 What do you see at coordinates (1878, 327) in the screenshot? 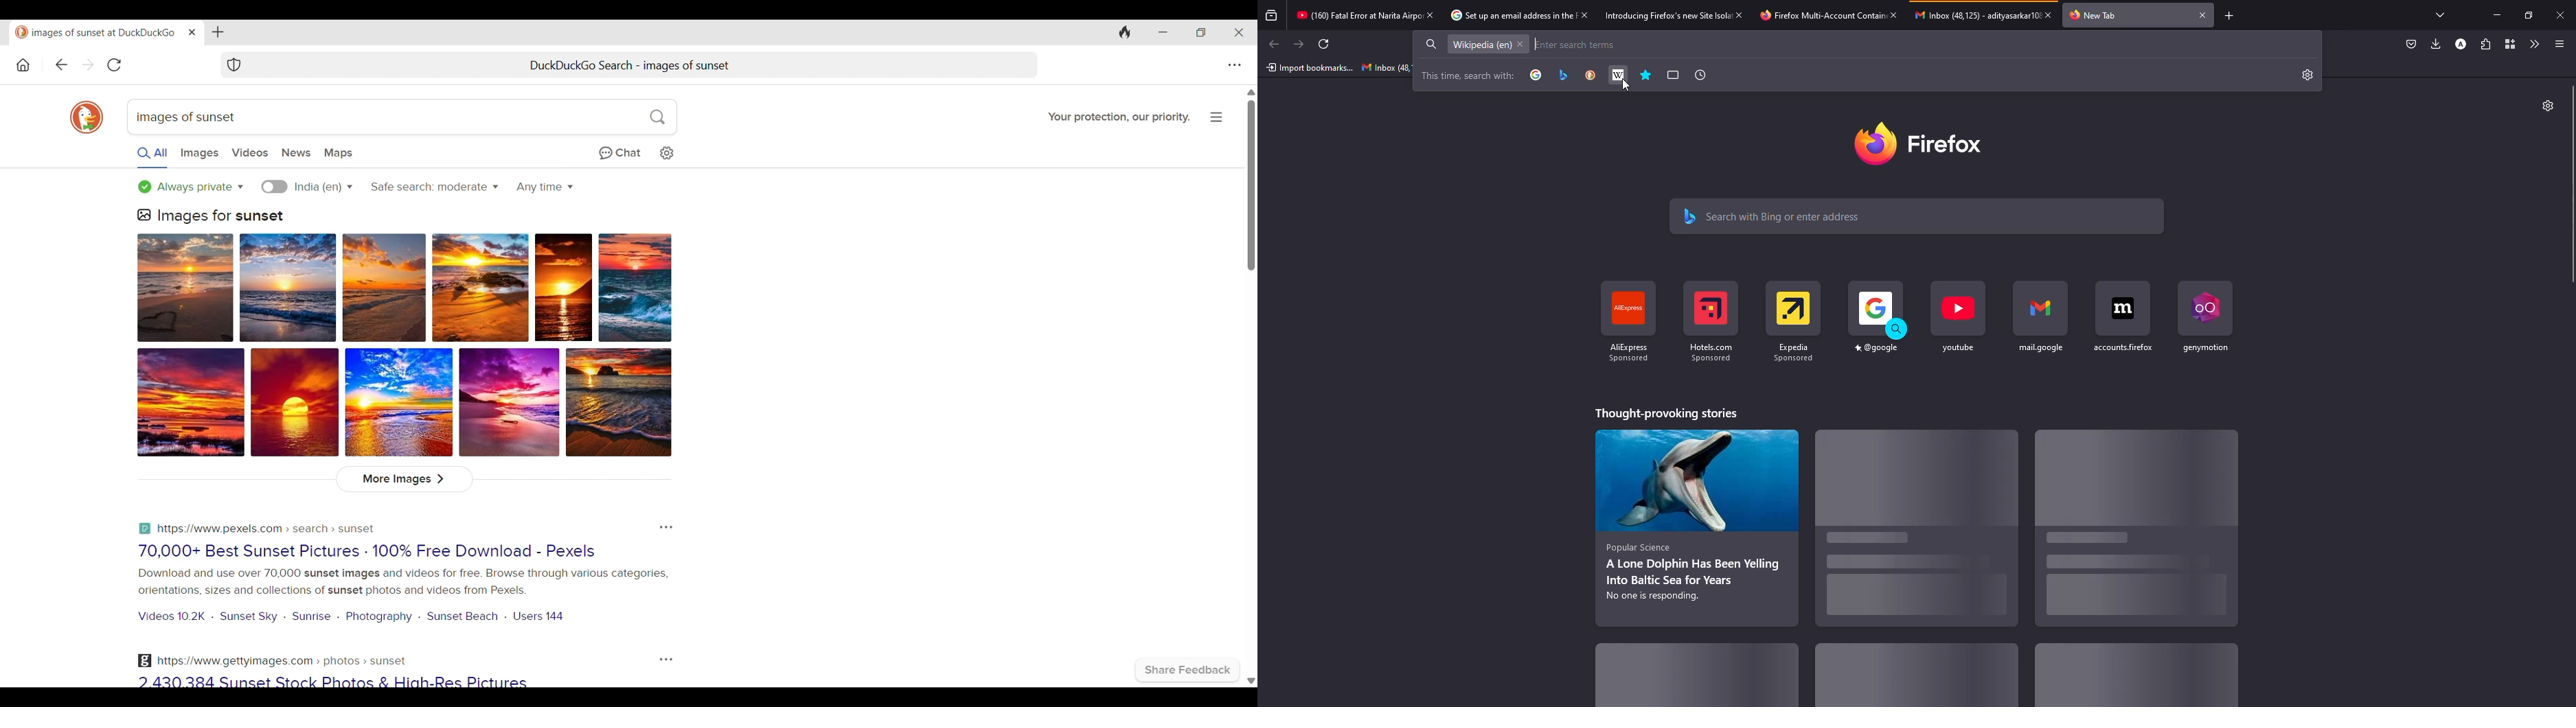
I see `shortcut` at bounding box center [1878, 327].